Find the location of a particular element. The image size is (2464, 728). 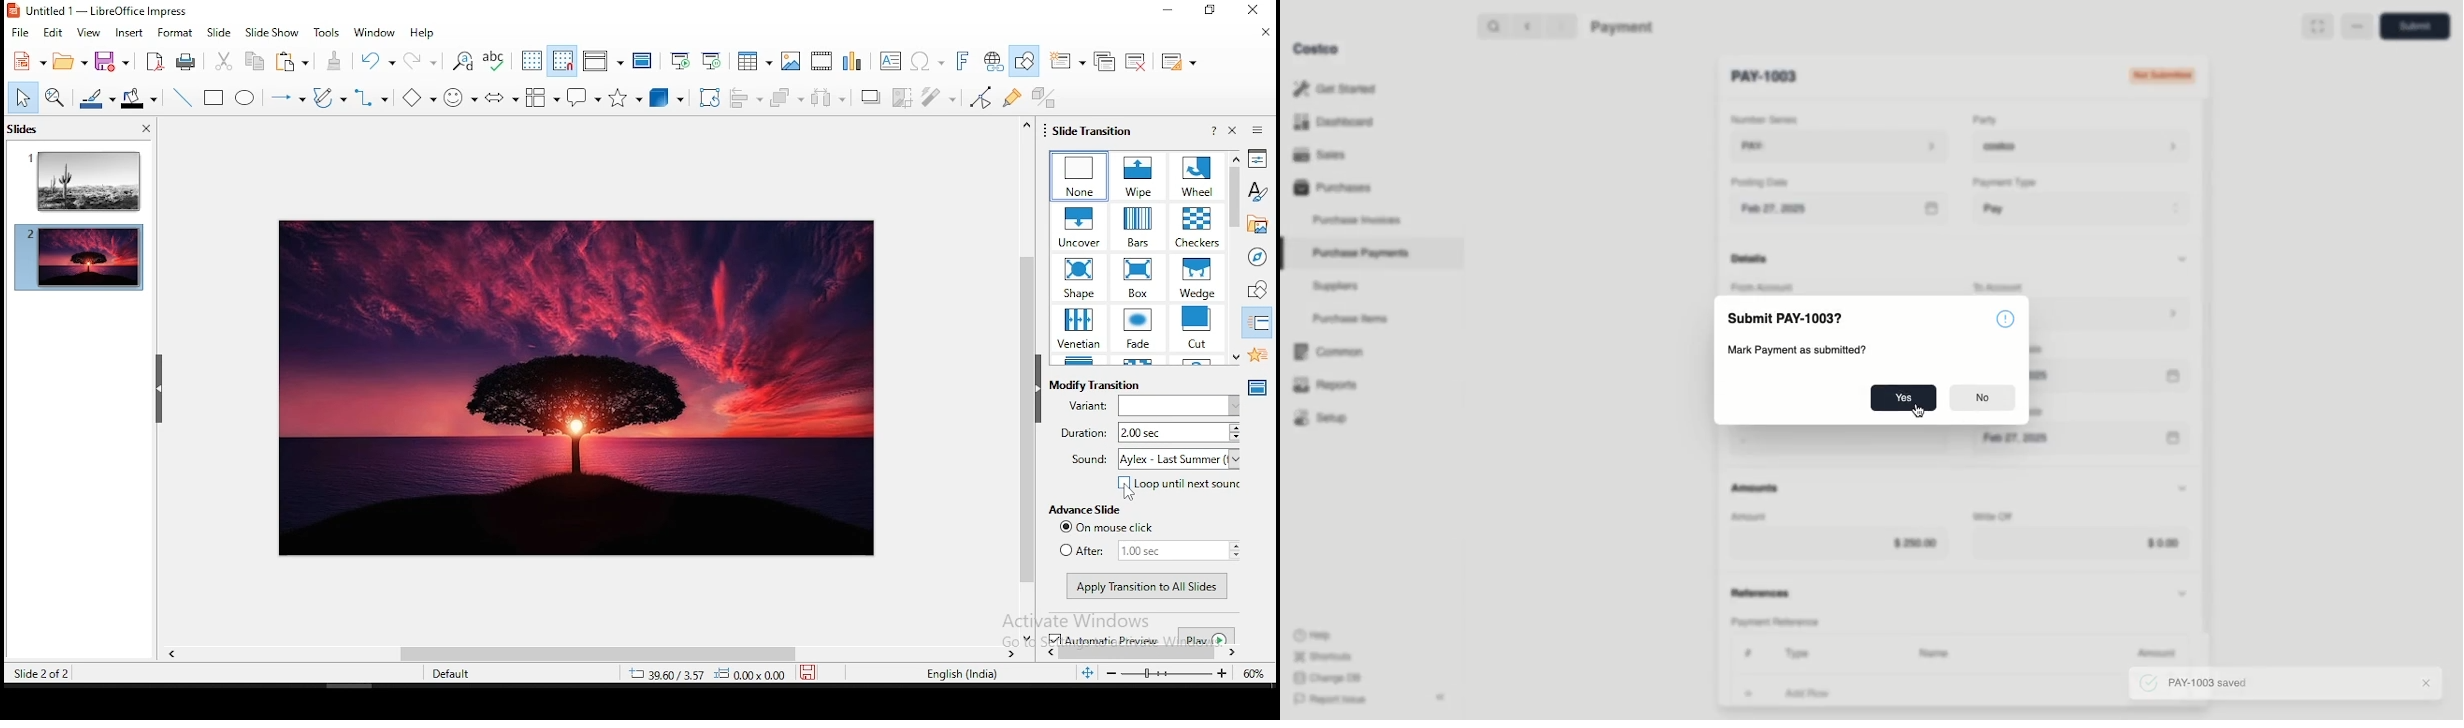

Information is located at coordinates (2009, 318).